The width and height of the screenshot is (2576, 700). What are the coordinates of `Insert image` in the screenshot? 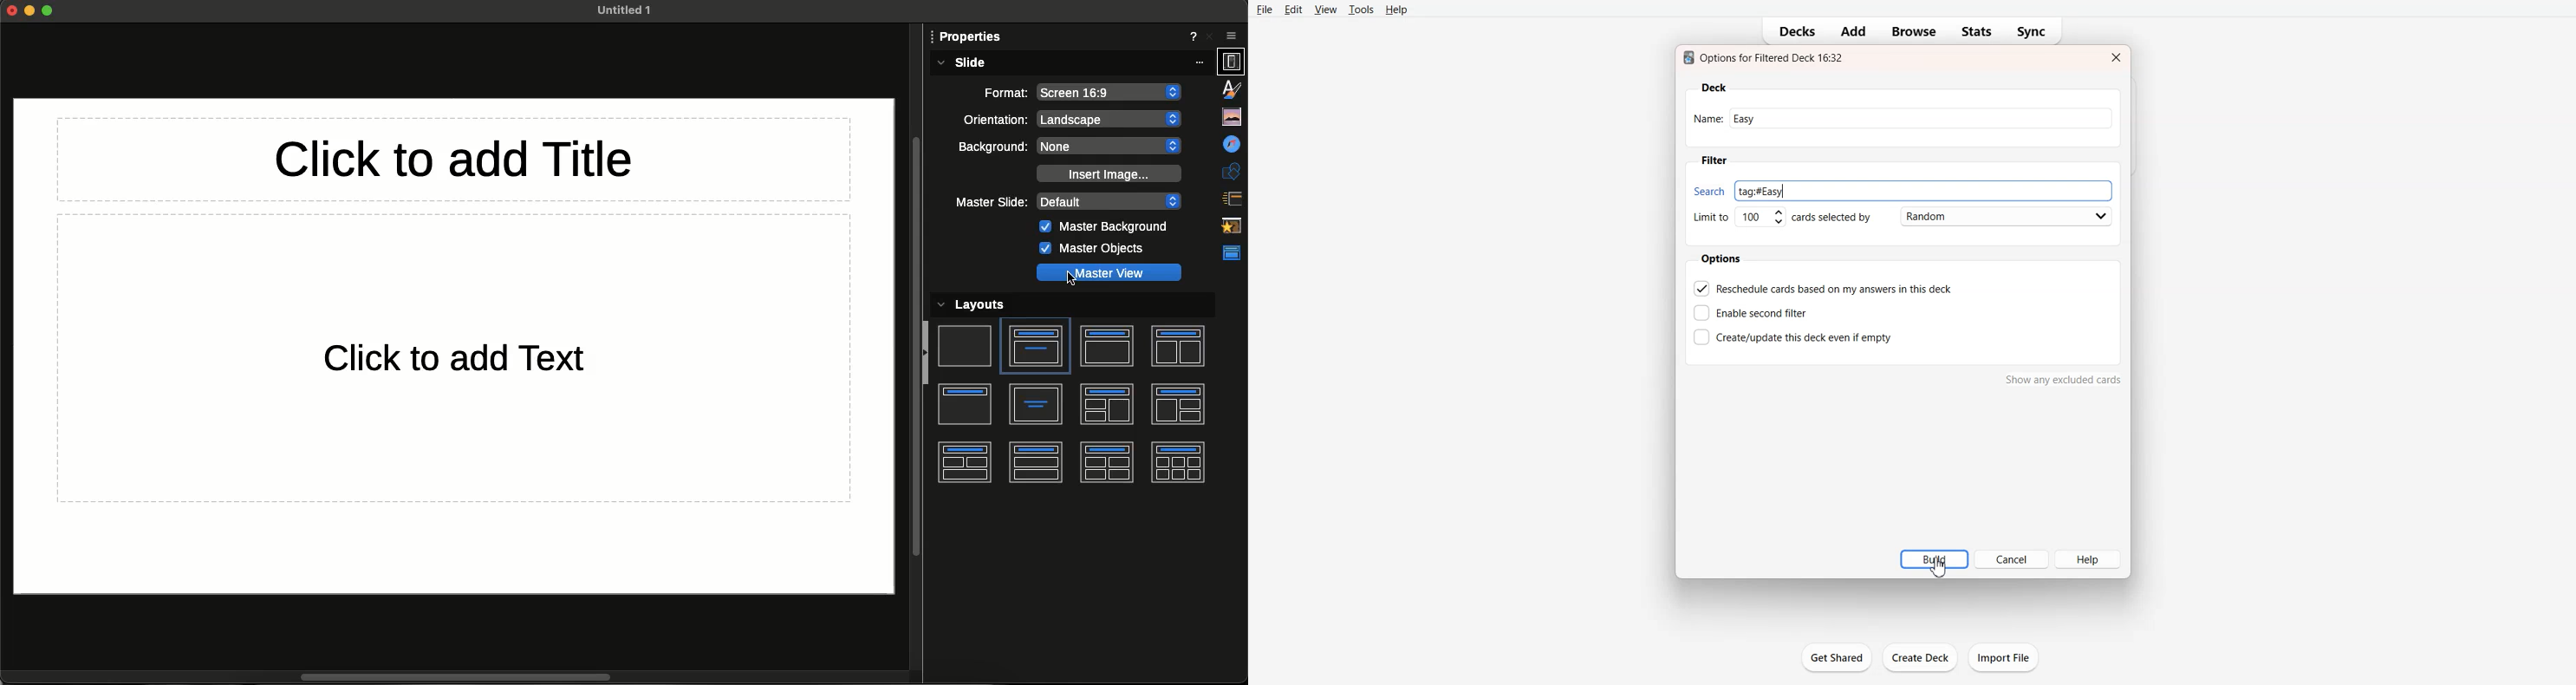 It's located at (1107, 173).